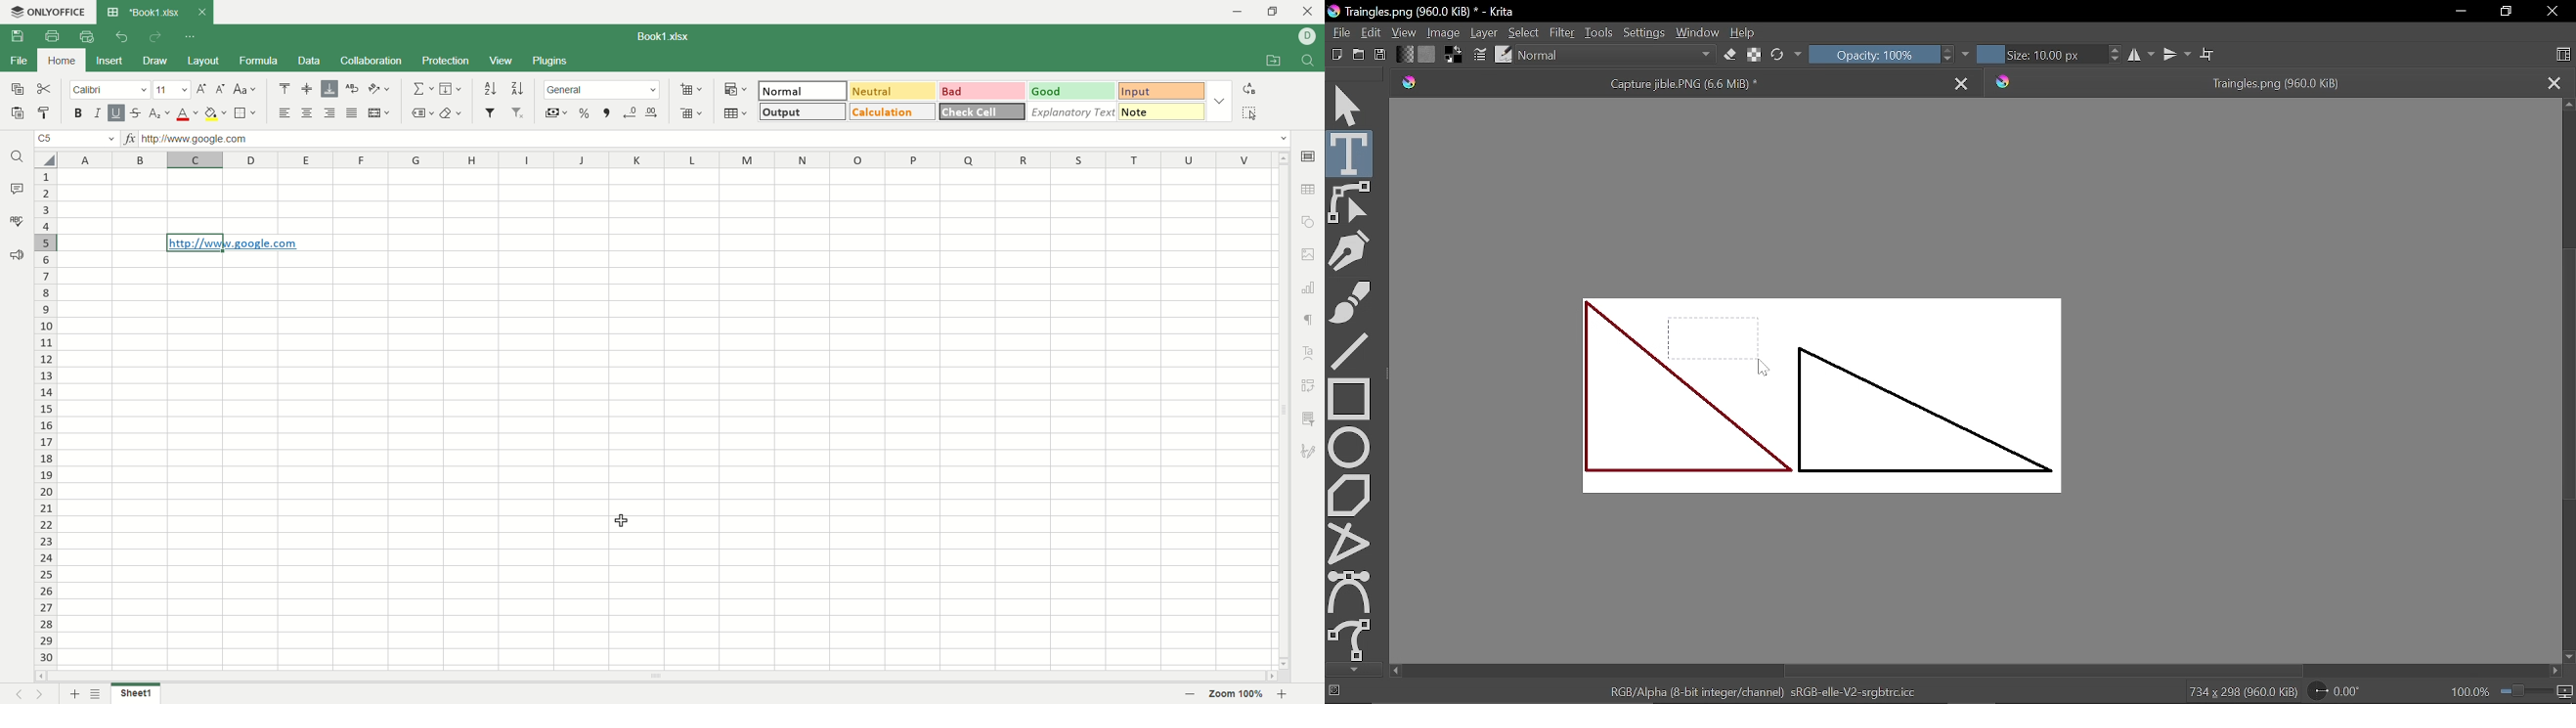 This screenshot has width=2576, height=728. I want to click on Open document, so click(1358, 57).